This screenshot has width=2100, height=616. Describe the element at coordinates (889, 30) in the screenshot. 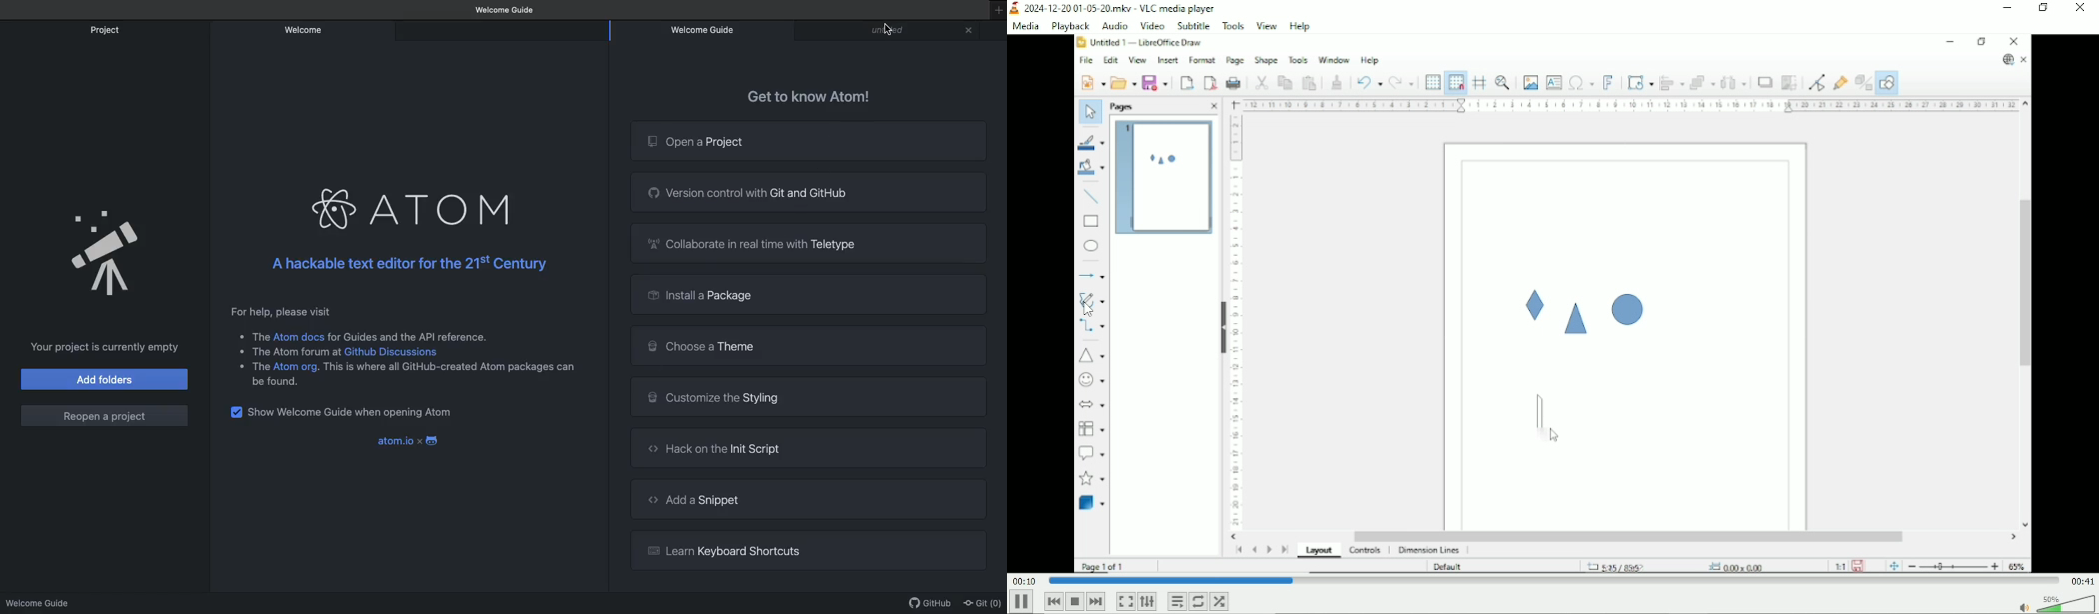

I see `Editor` at that location.